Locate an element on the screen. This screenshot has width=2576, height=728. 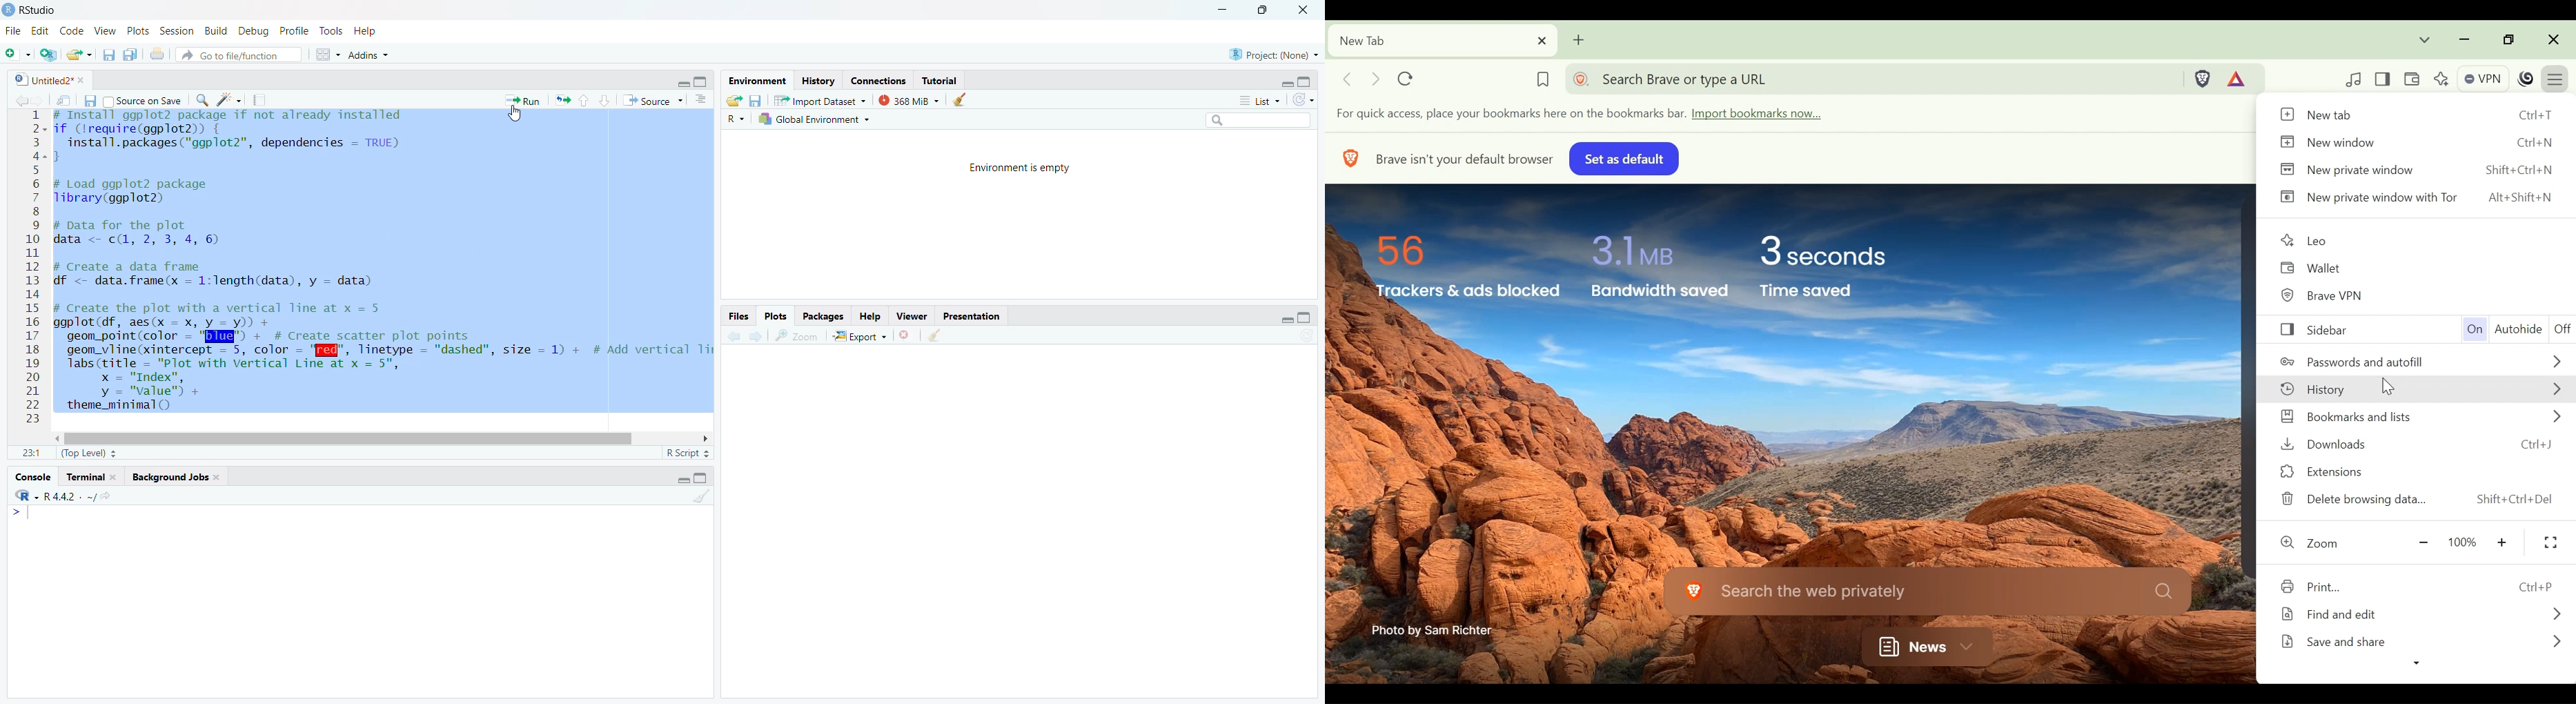
R Script = is located at coordinates (690, 451).